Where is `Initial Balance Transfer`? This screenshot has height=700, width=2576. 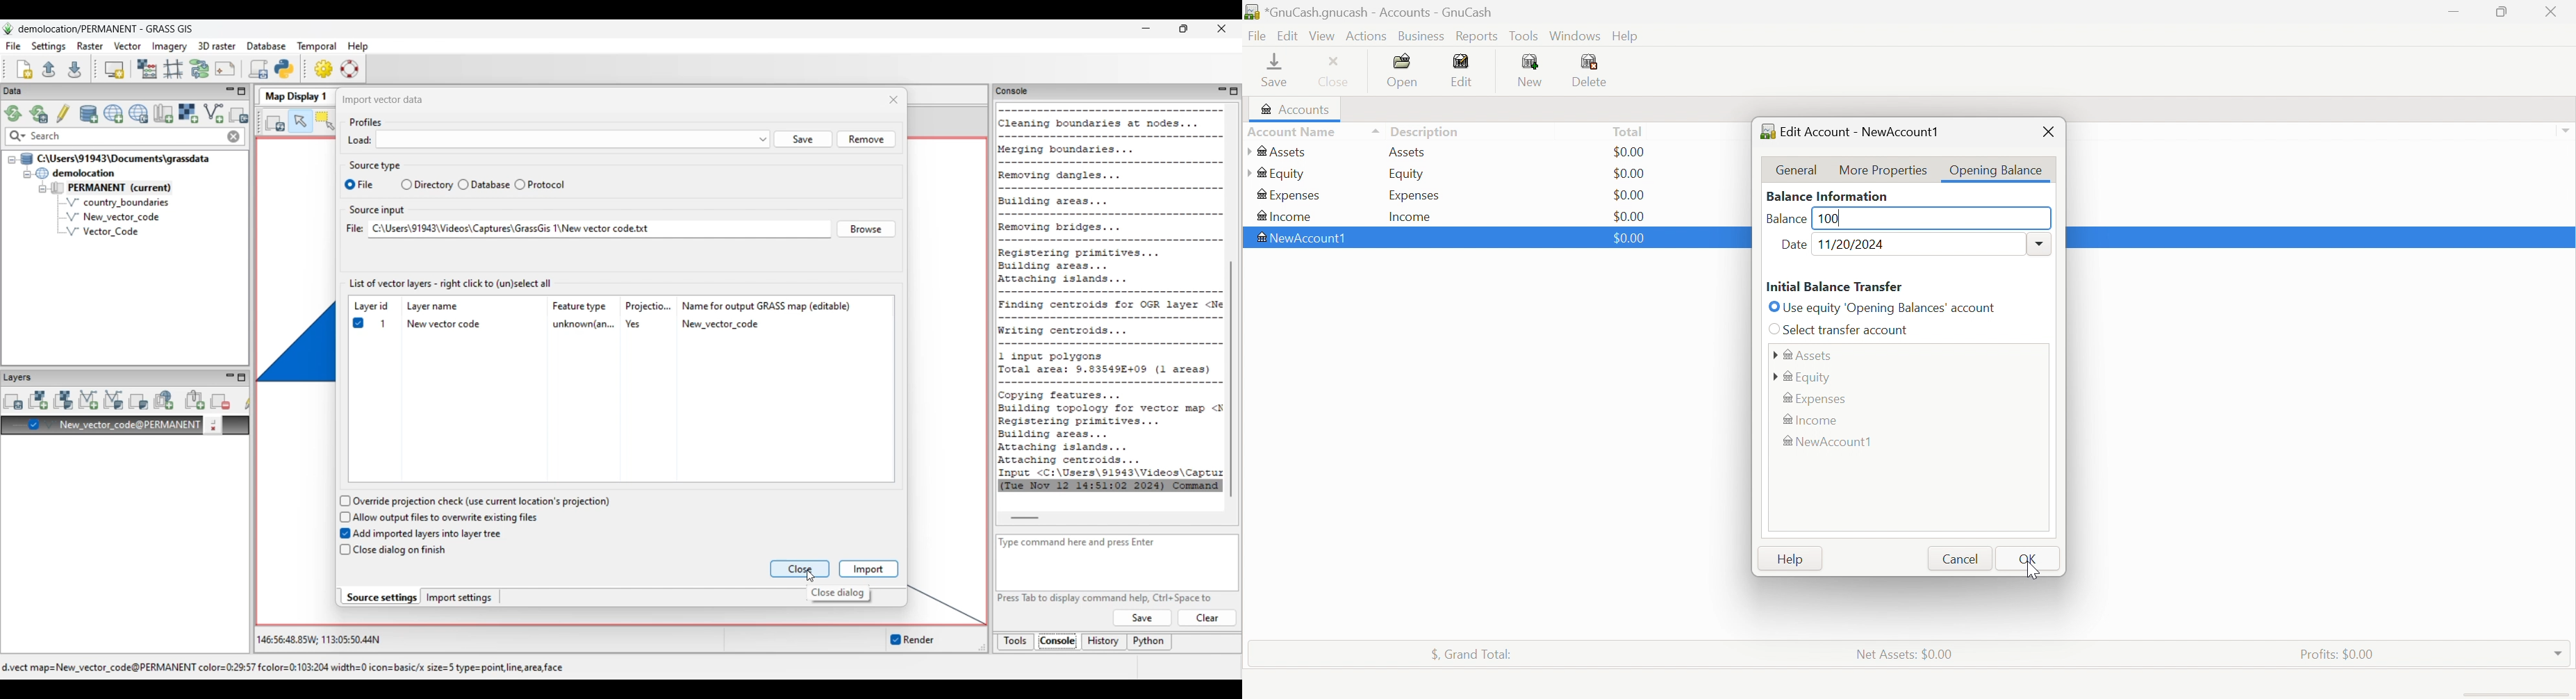 Initial Balance Transfer is located at coordinates (1835, 286).